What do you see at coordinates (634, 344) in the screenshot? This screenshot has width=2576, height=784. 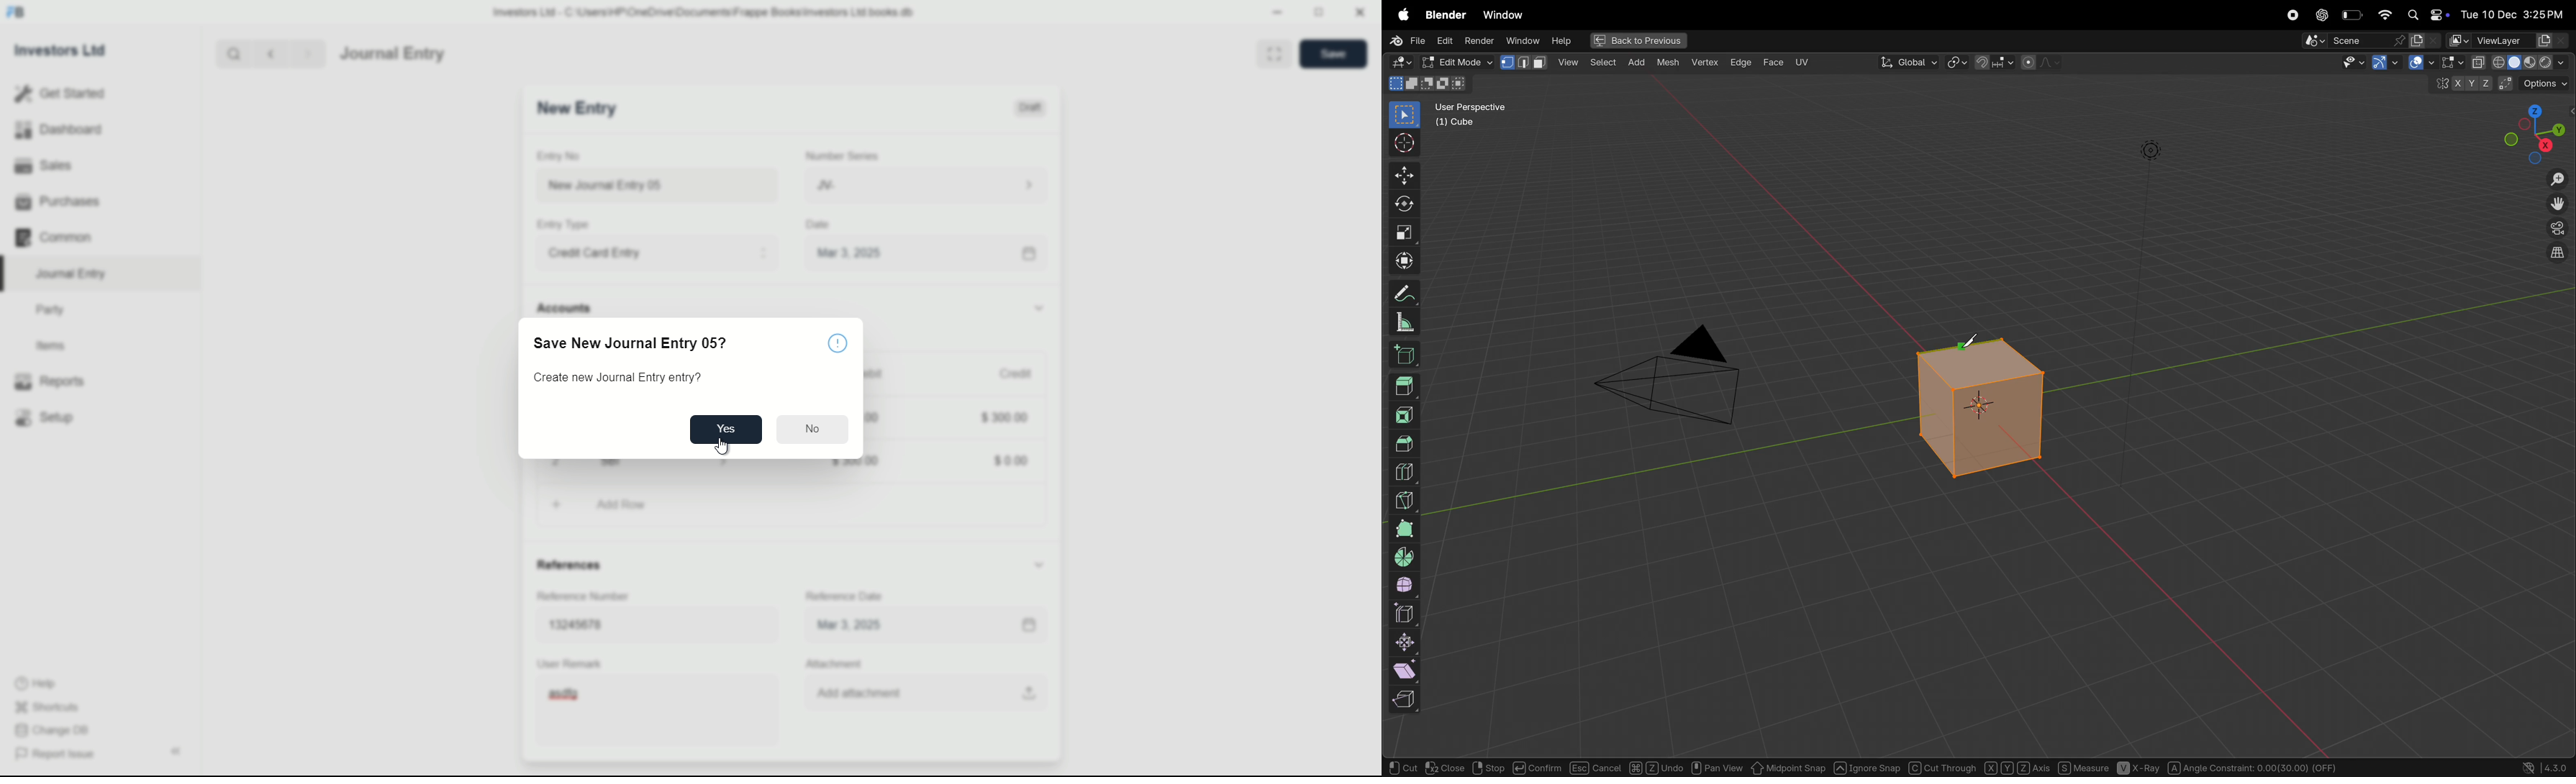 I see `Save New Journal Entry 05?` at bounding box center [634, 344].